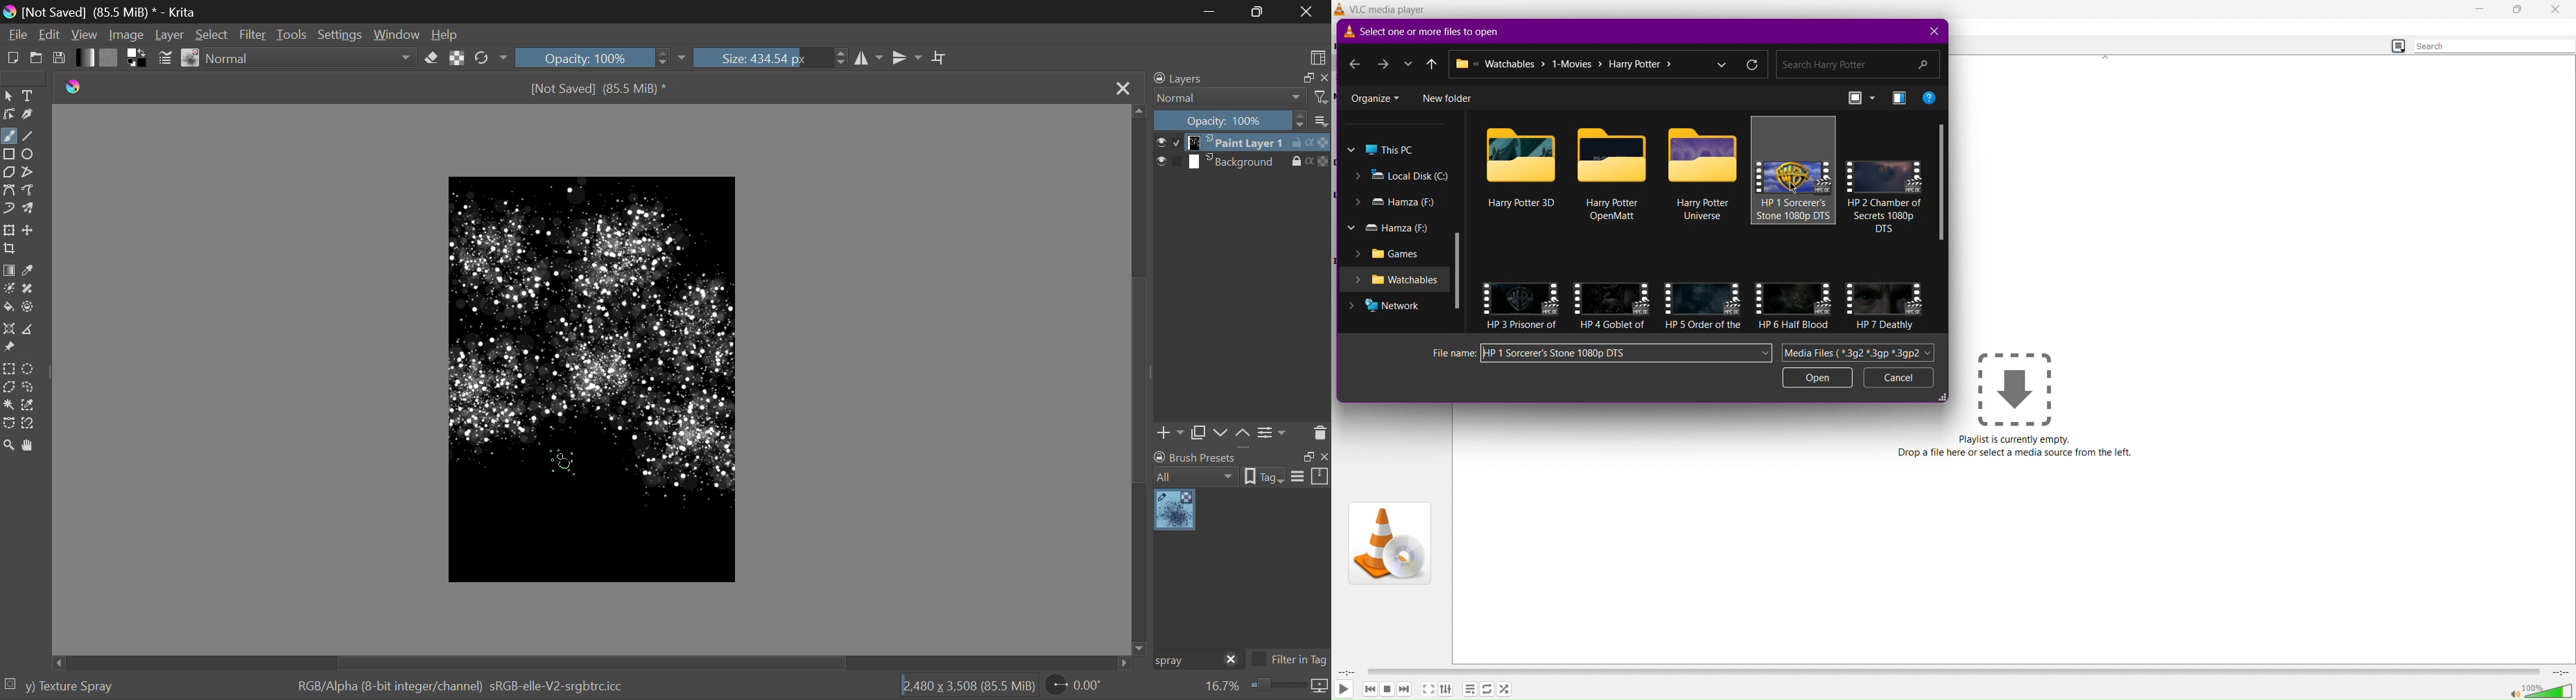 This screenshot has width=2576, height=700. I want to click on video file, so click(1704, 156).